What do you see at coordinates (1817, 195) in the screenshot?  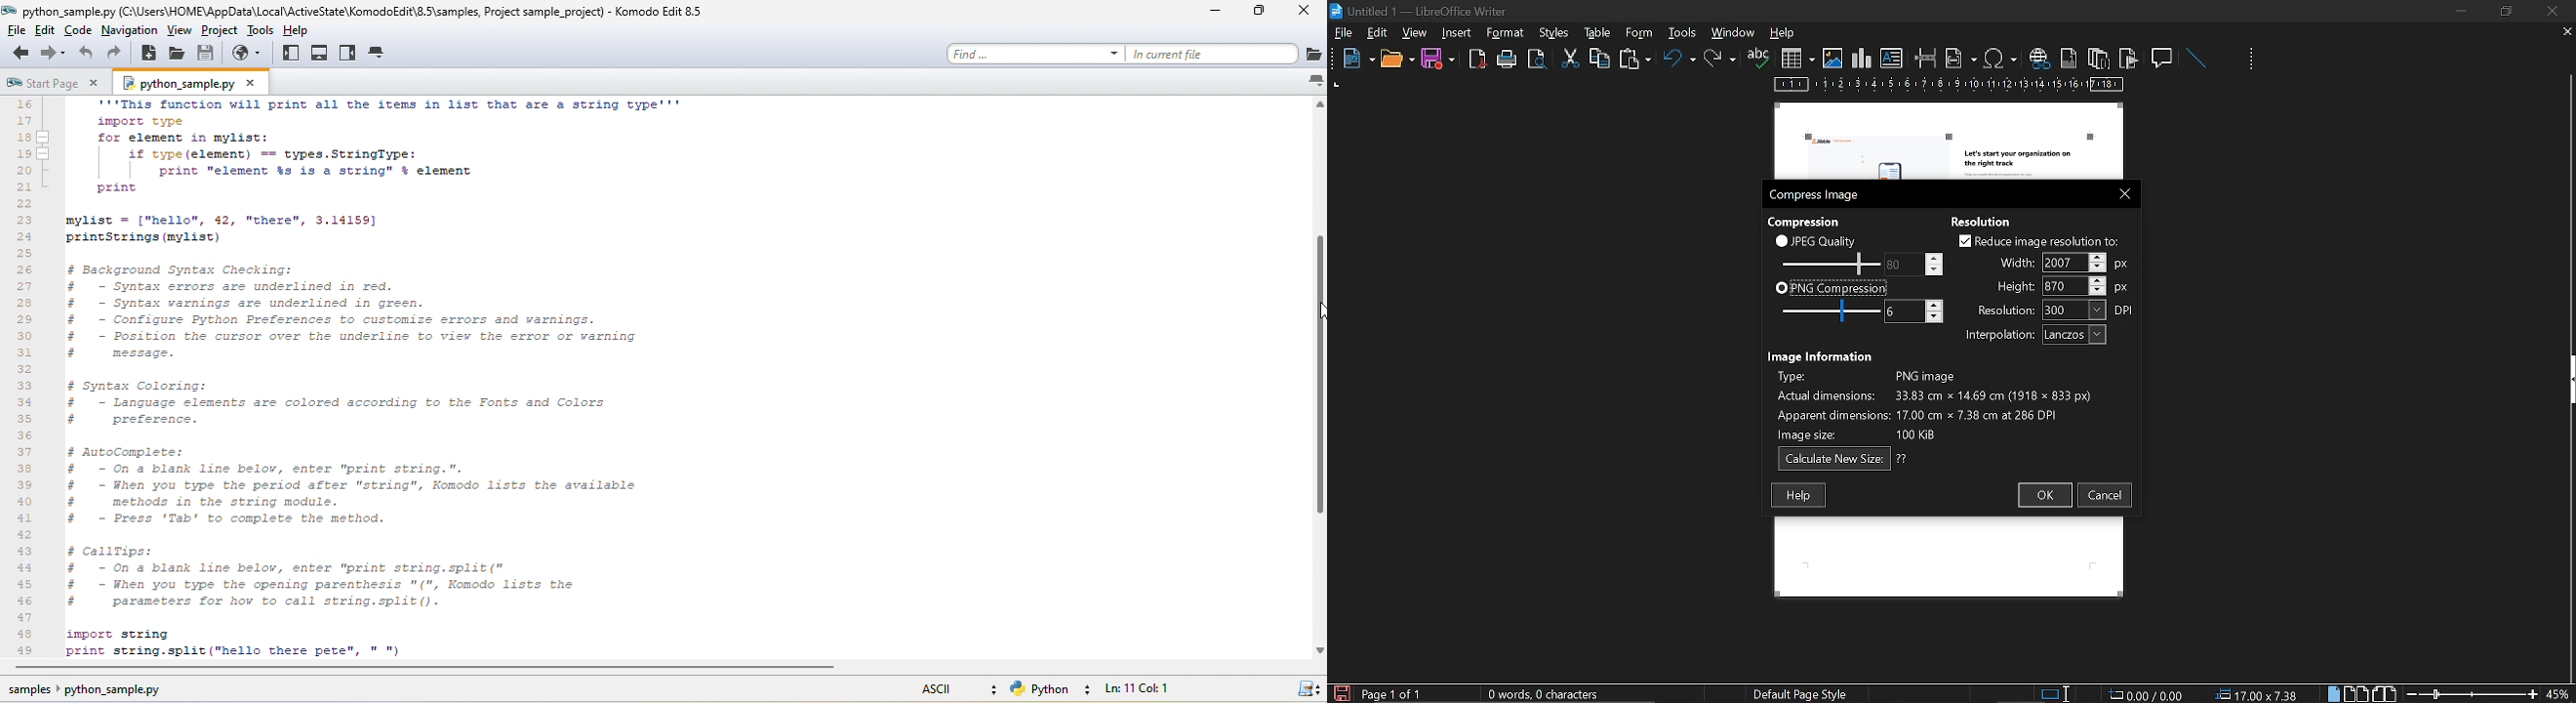 I see `compress image` at bounding box center [1817, 195].